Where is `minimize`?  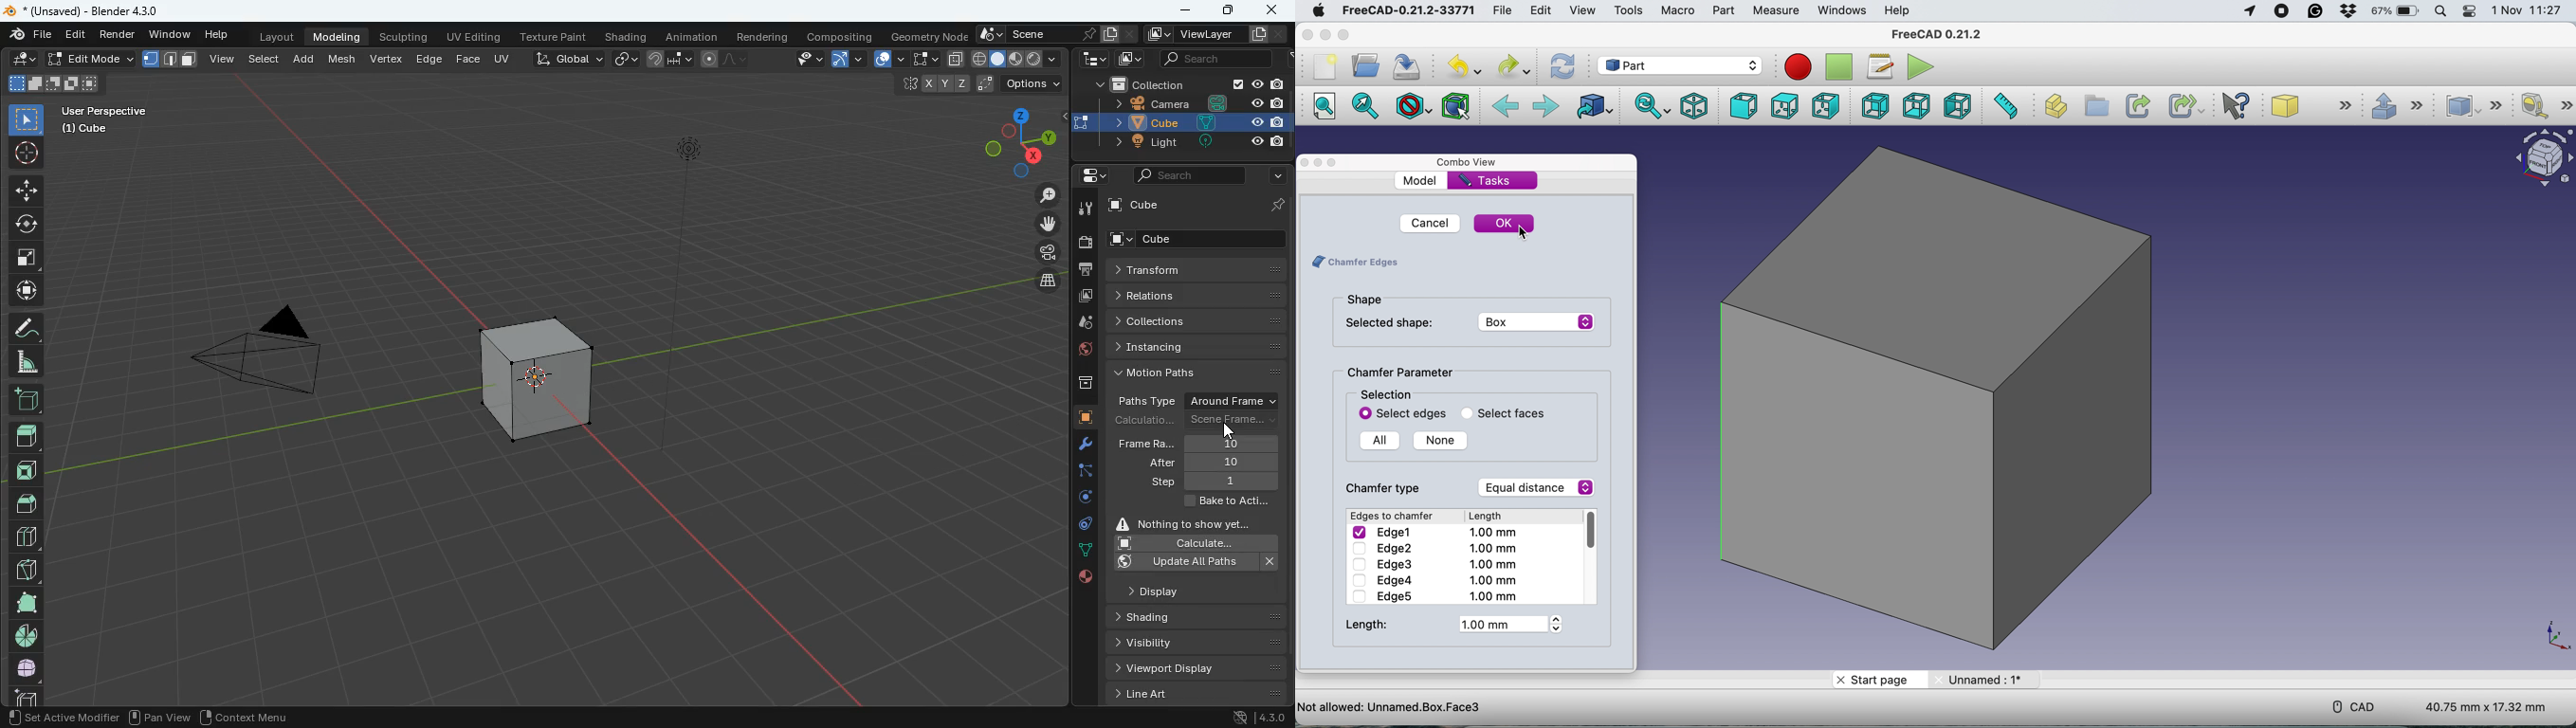
minimize is located at coordinates (1184, 9).